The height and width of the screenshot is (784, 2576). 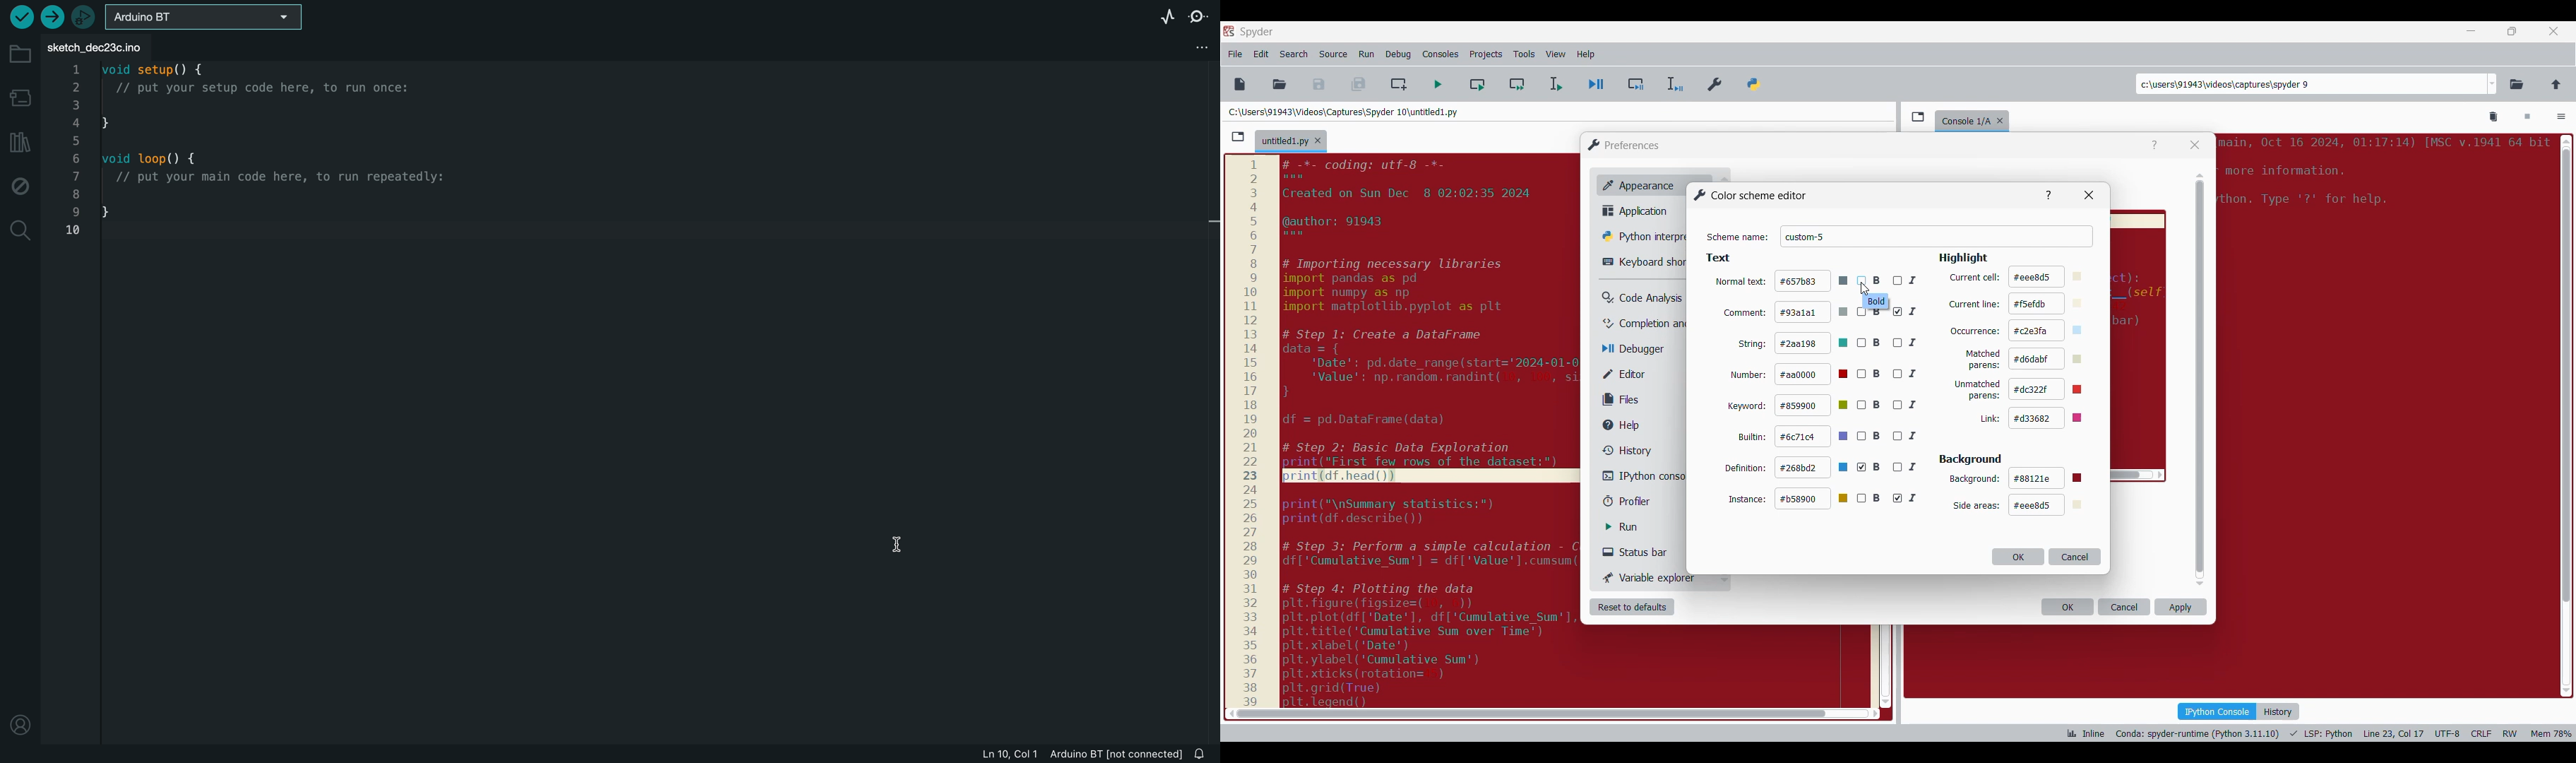 I want to click on OK, so click(x=2018, y=557).